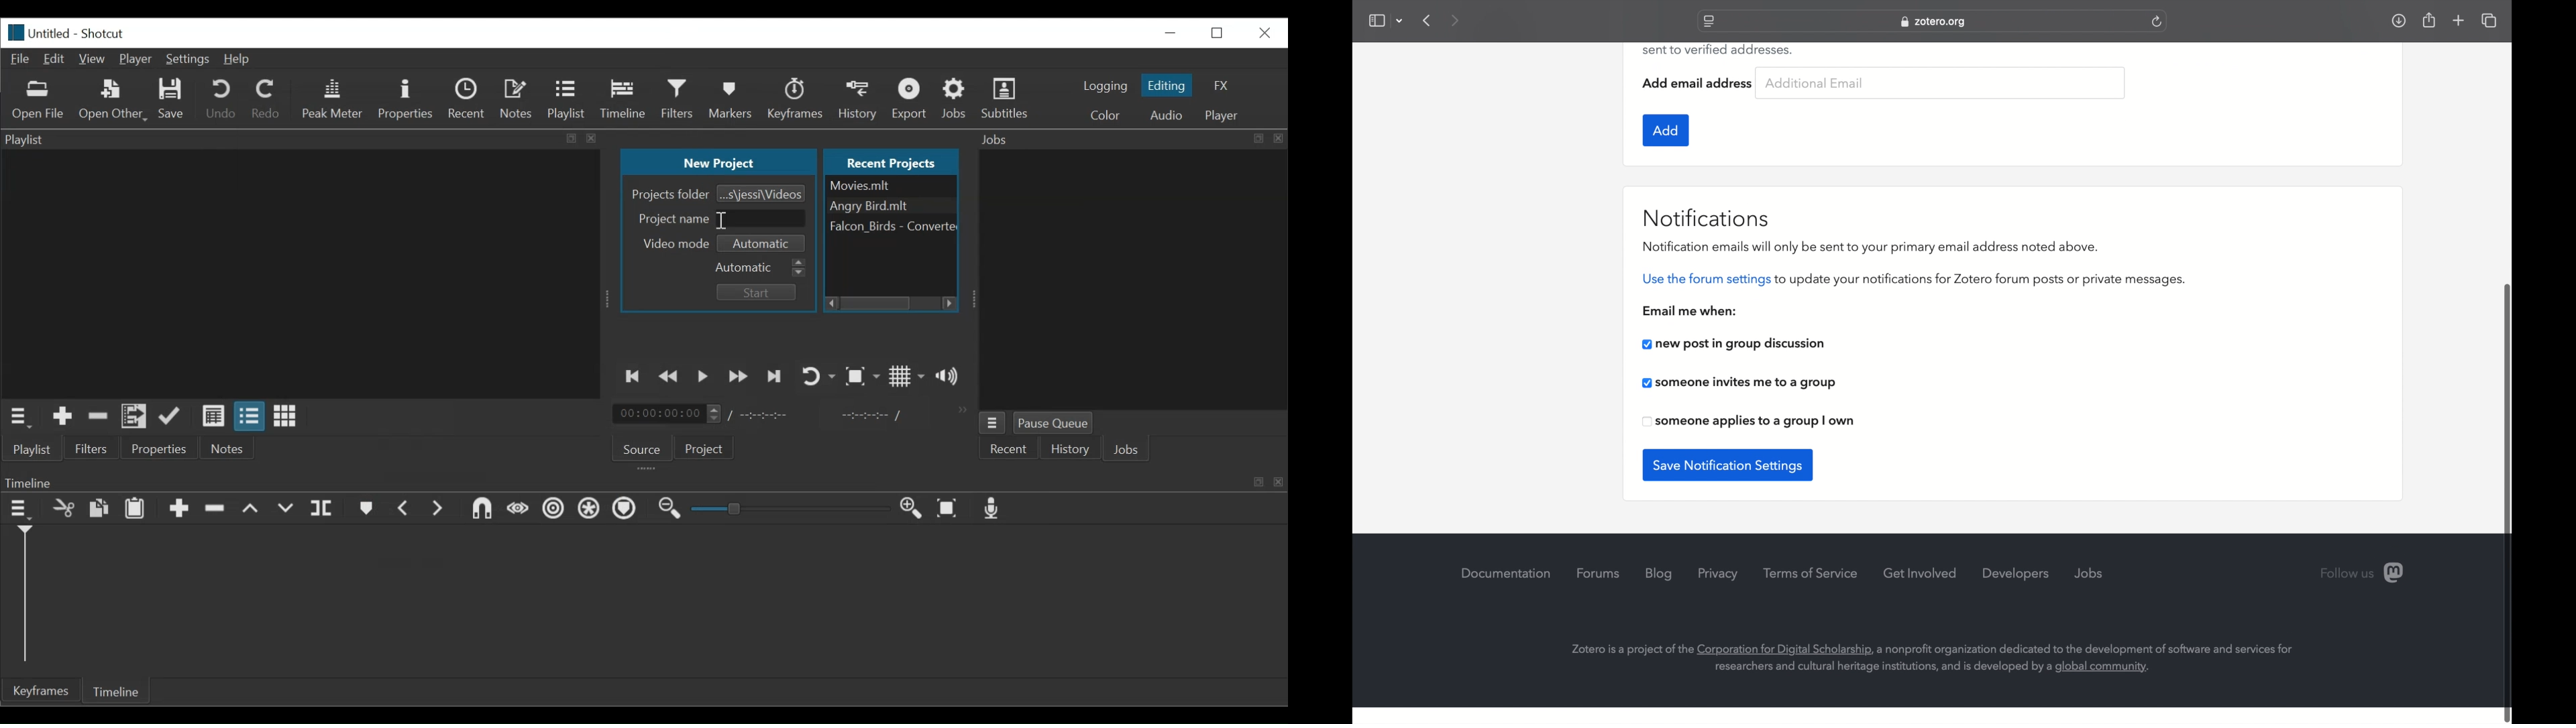  Describe the element at coordinates (914, 509) in the screenshot. I see `Zoom Timeline in` at that location.